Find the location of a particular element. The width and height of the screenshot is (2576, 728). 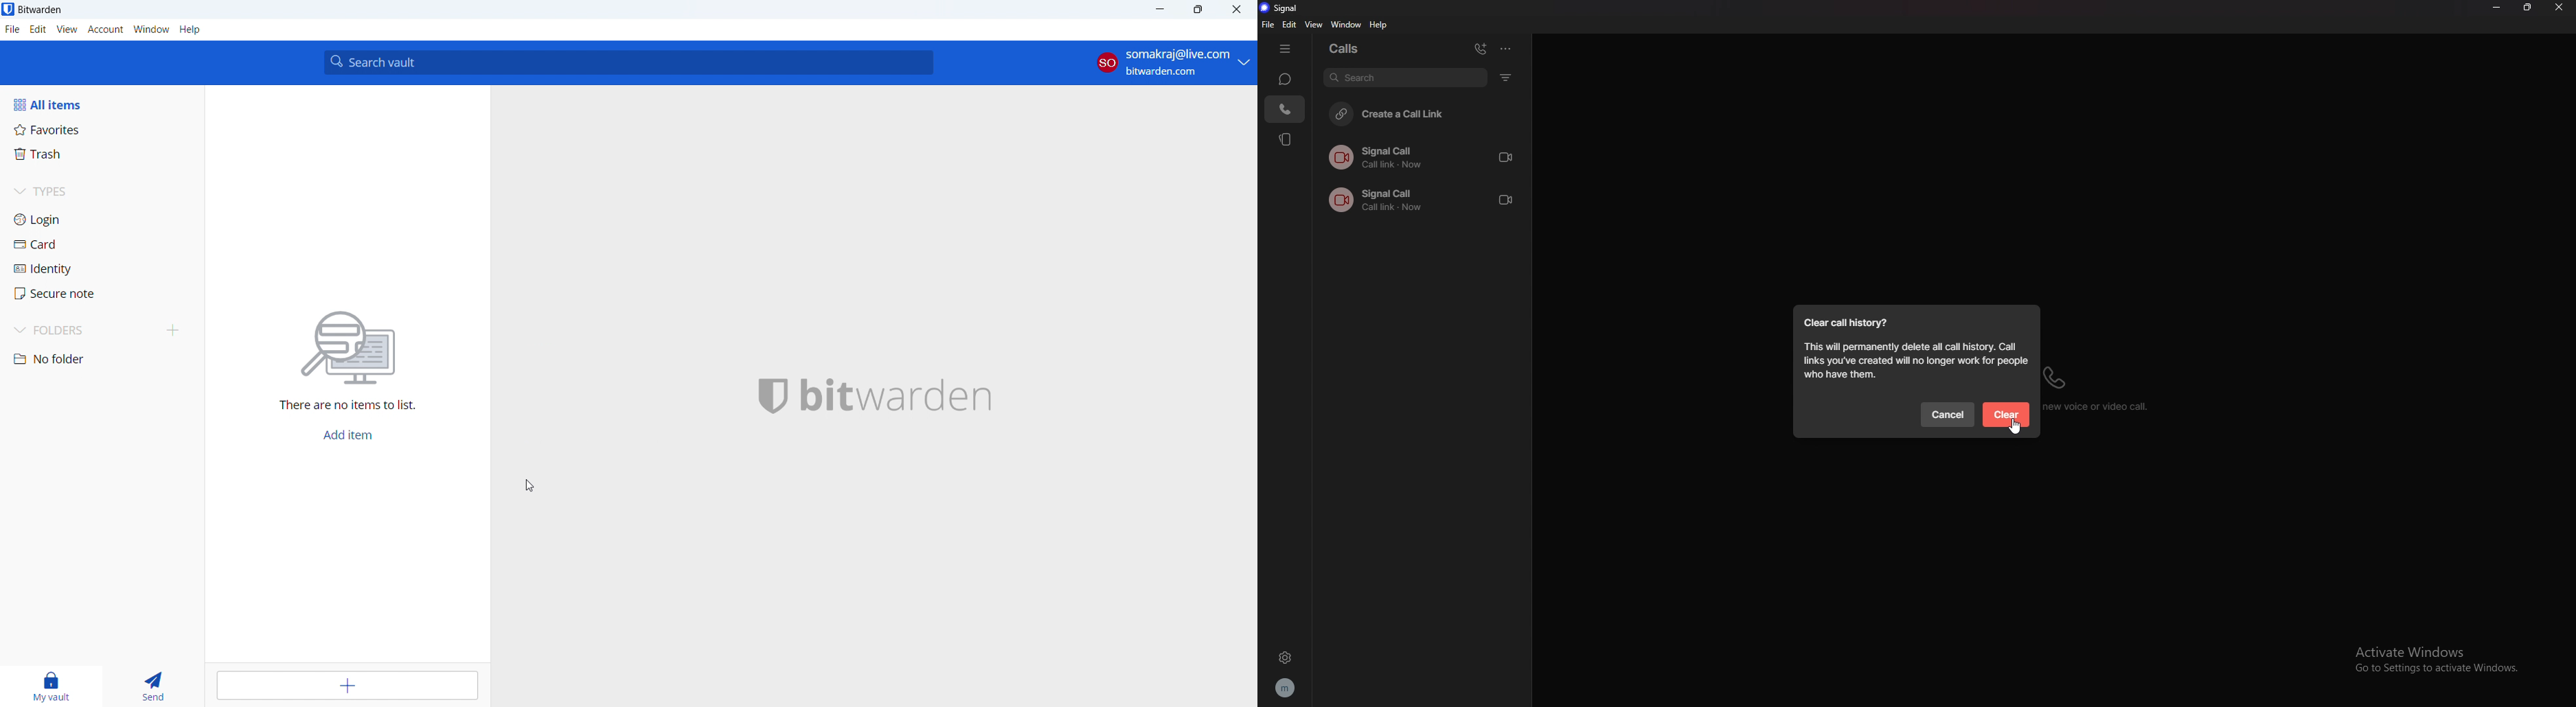

filter is located at coordinates (1507, 77).